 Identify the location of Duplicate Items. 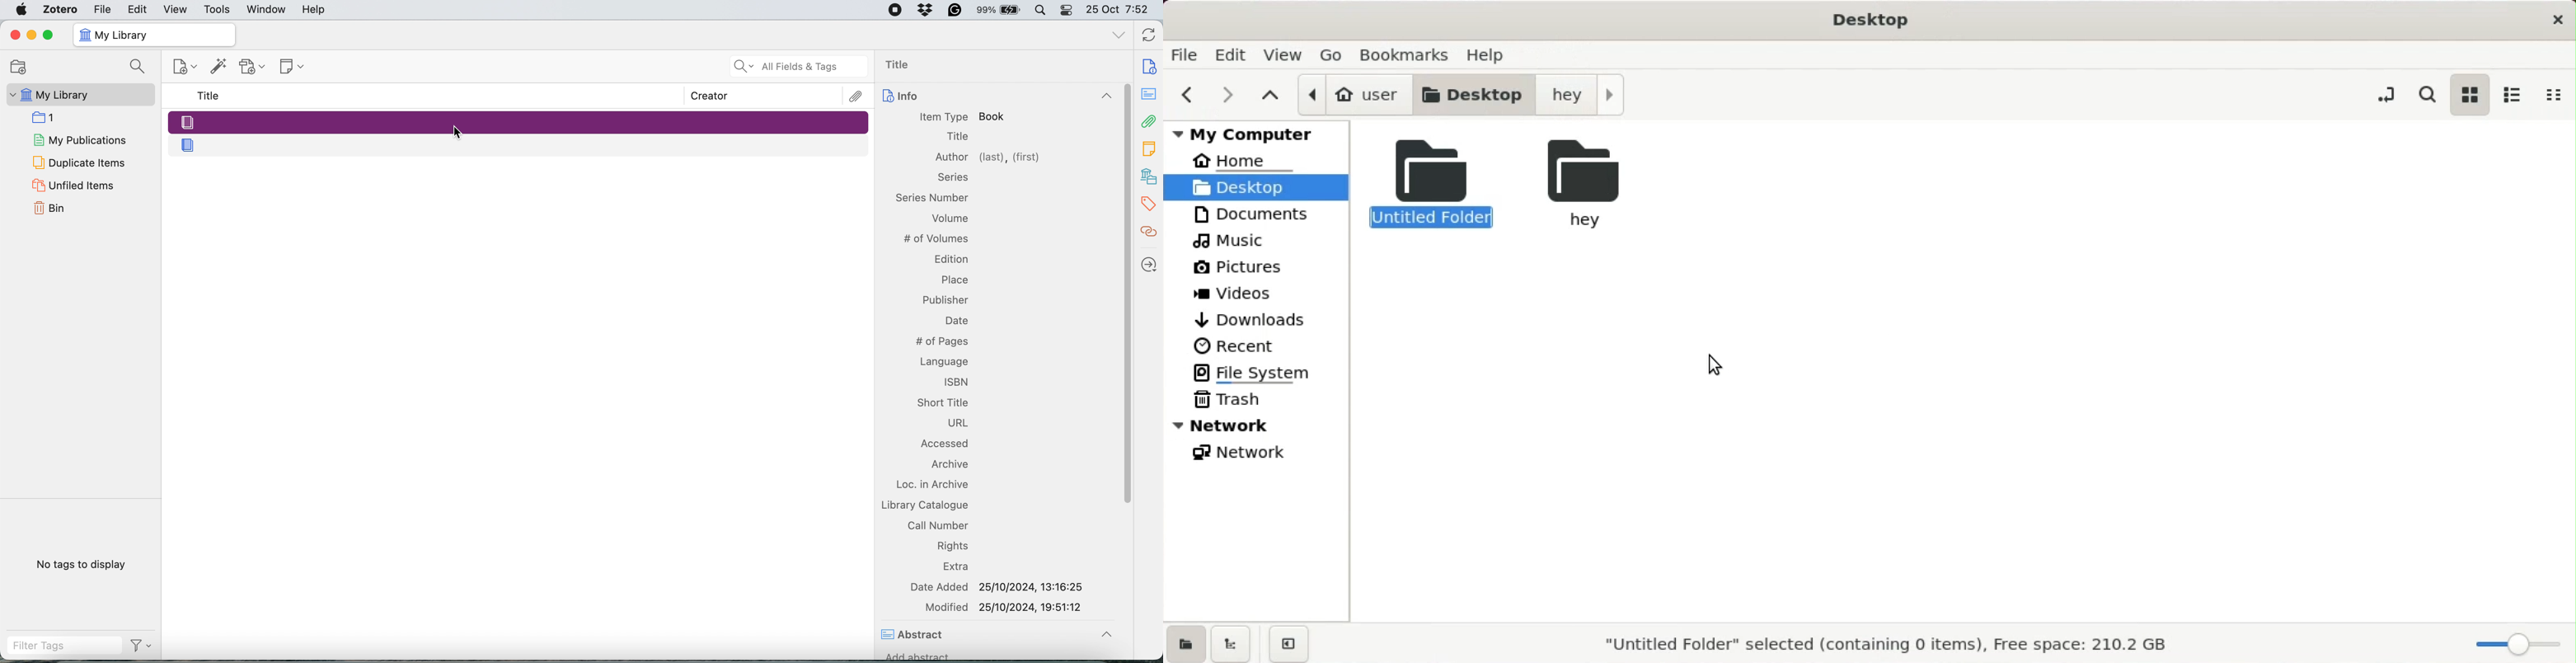
(78, 161).